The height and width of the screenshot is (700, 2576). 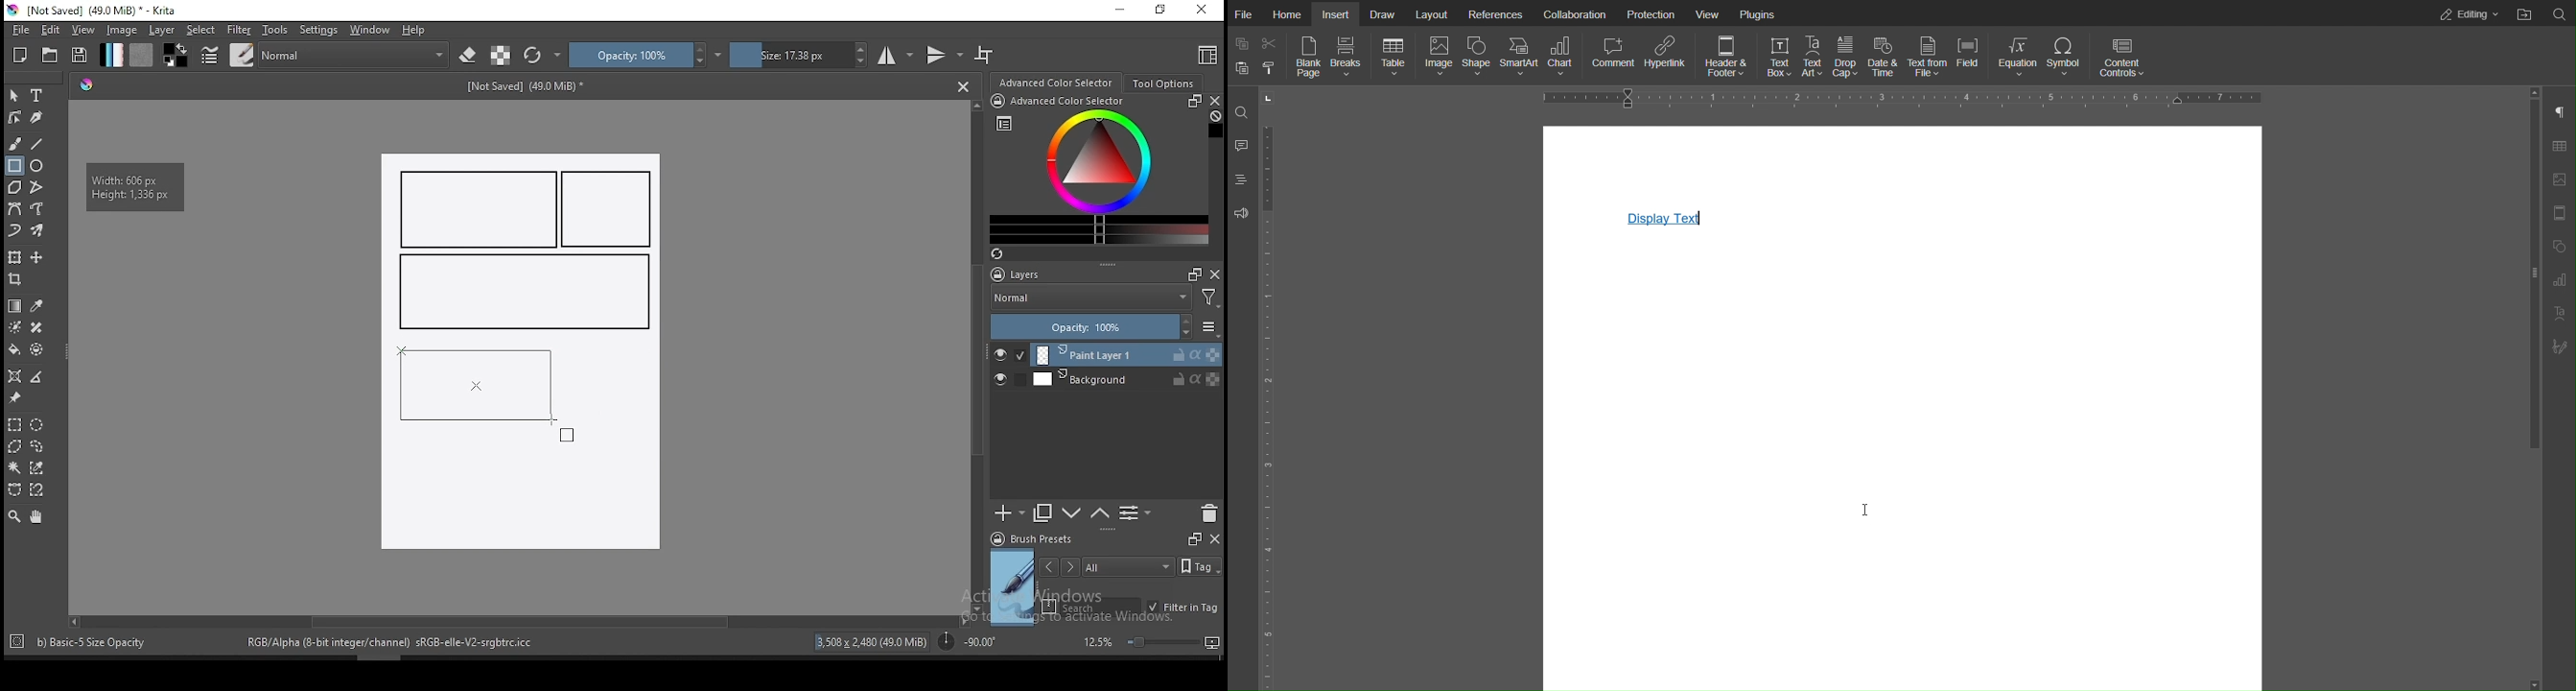 What do you see at coordinates (37, 446) in the screenshot?
I see `freehand selection tool` at bounding box center [37, 446].